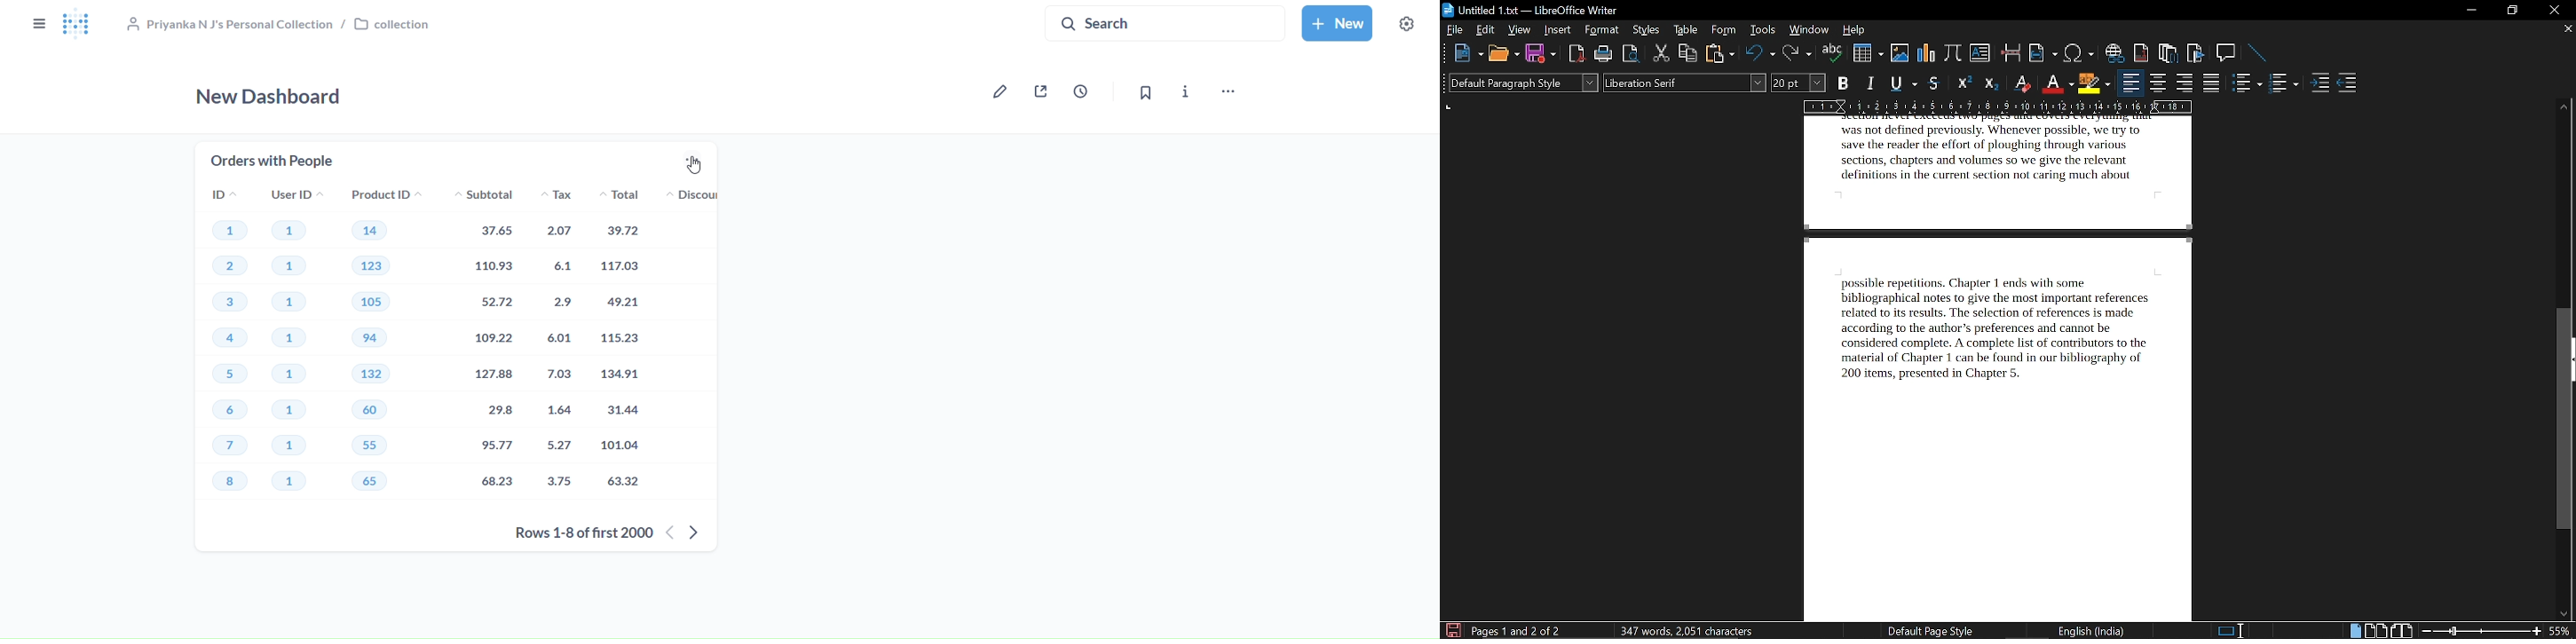 This screenshot has width=2576, height=644. I want to click on tax, so click(572, 347).